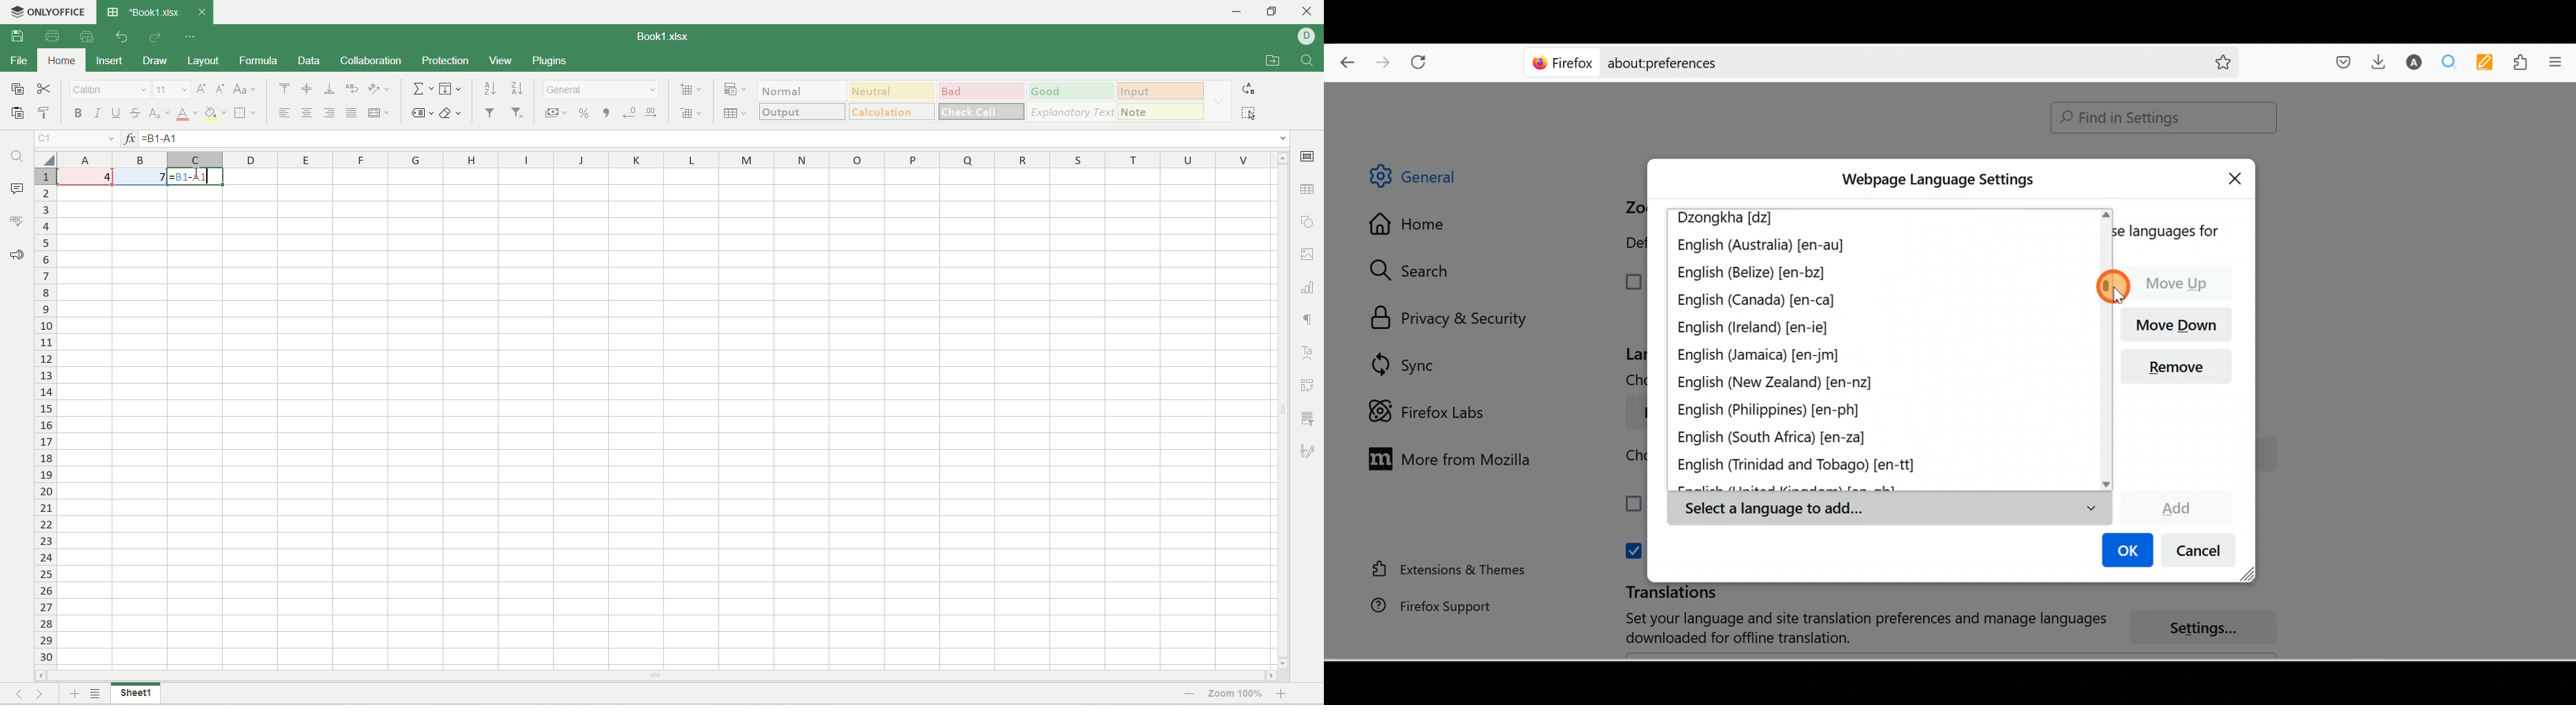 The height and width of the screenshot is (728, 2576). What do you see at coordinates (308, 113) in the screenshot?
I see `align center` at bounding box center [308, 113].